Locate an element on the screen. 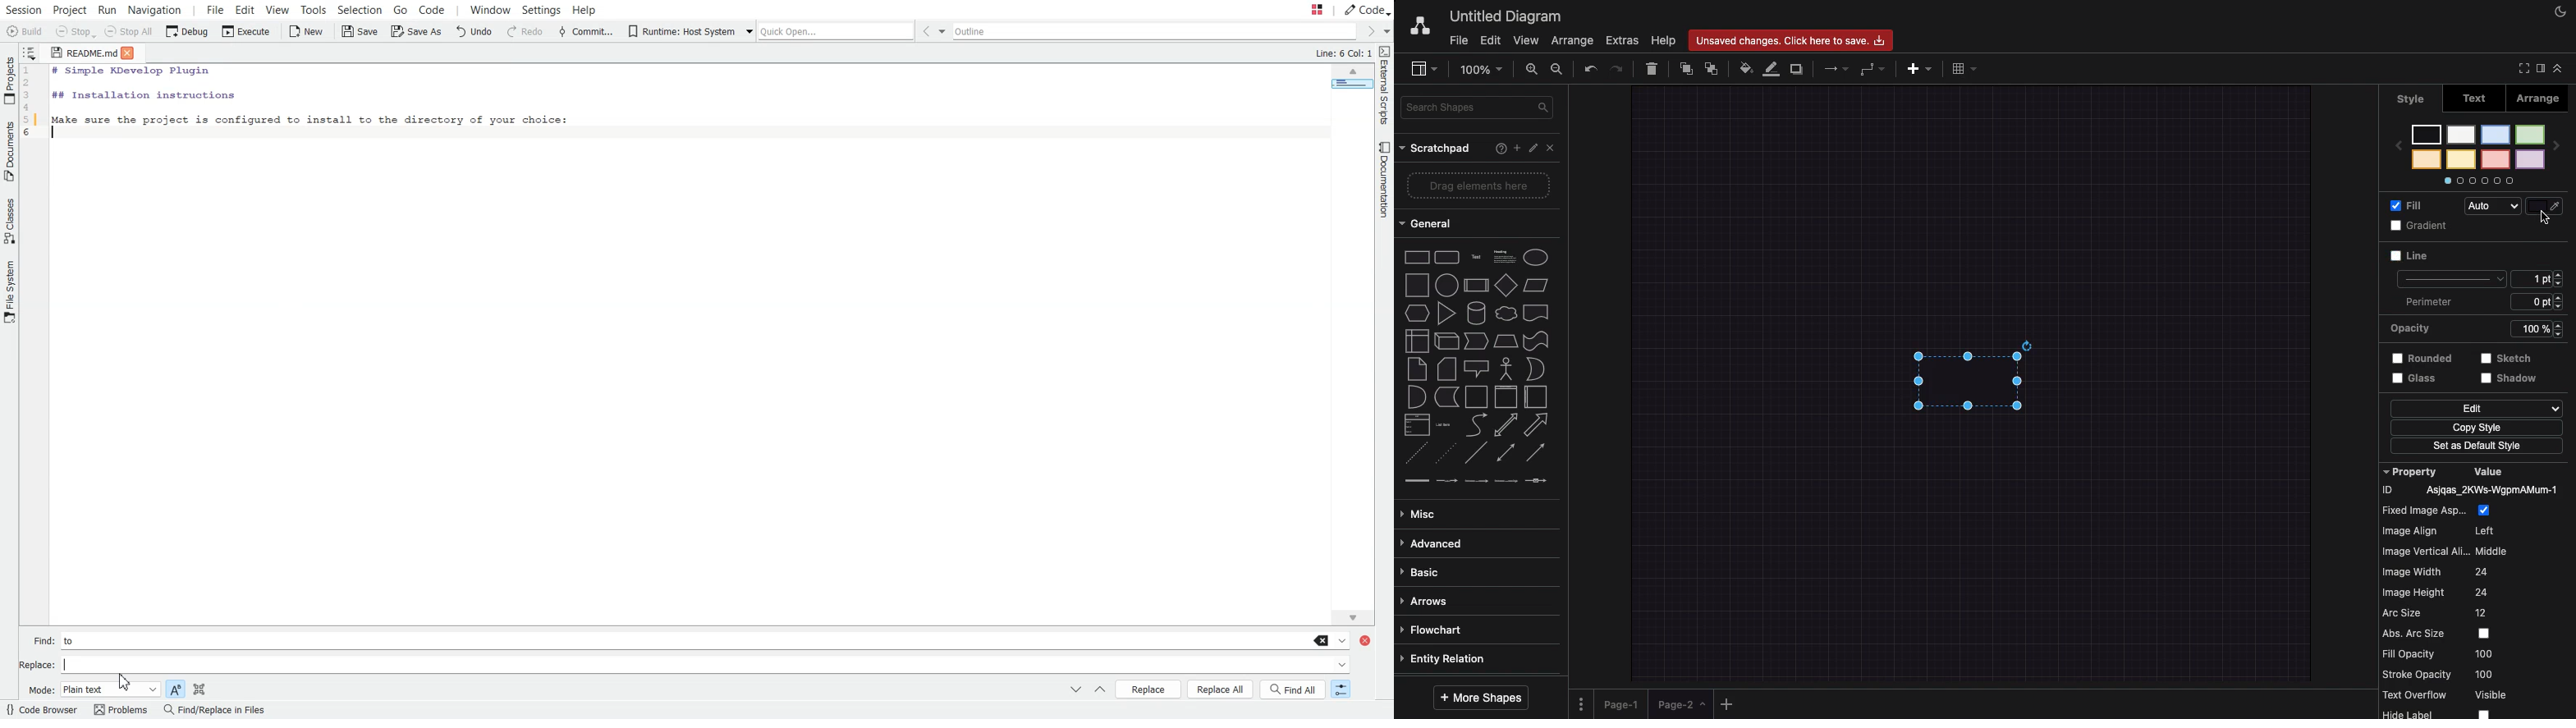 Image resolution: width=2576 pixels, height=728 pixels. Add is located at coordinates (1514, 148).